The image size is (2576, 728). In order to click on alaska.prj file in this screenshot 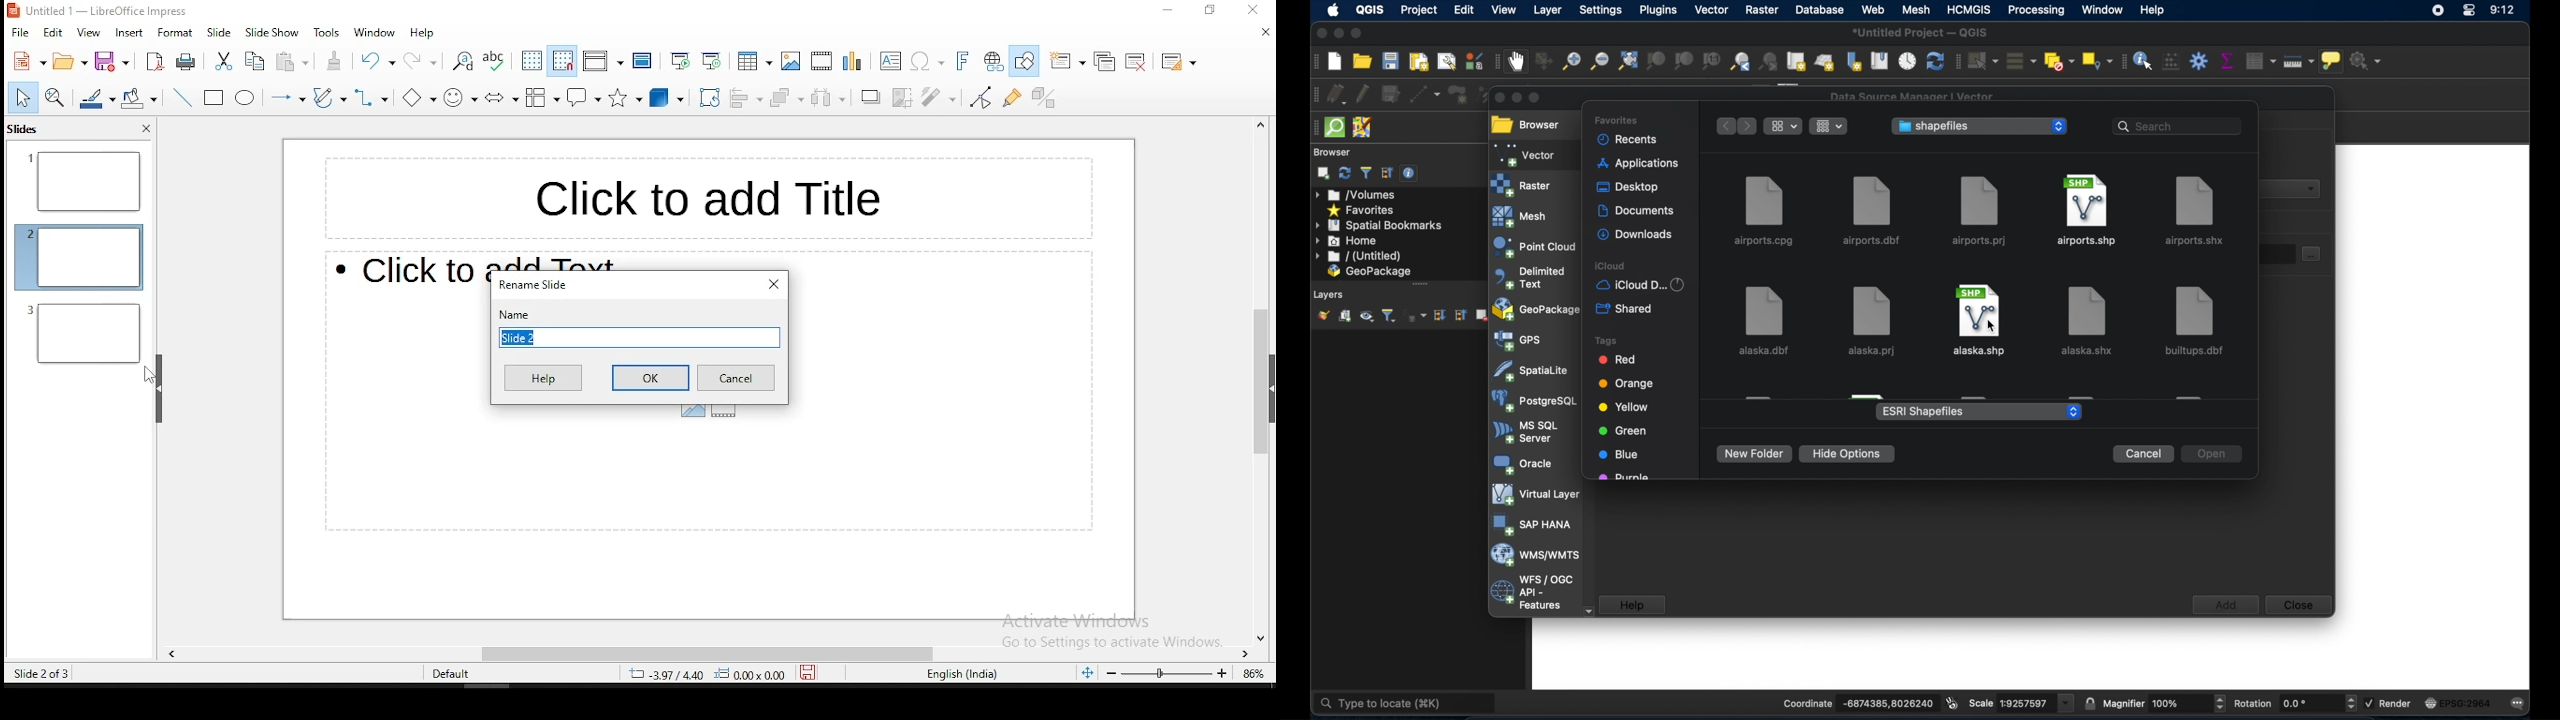, I will do `click(1873, 320)`.